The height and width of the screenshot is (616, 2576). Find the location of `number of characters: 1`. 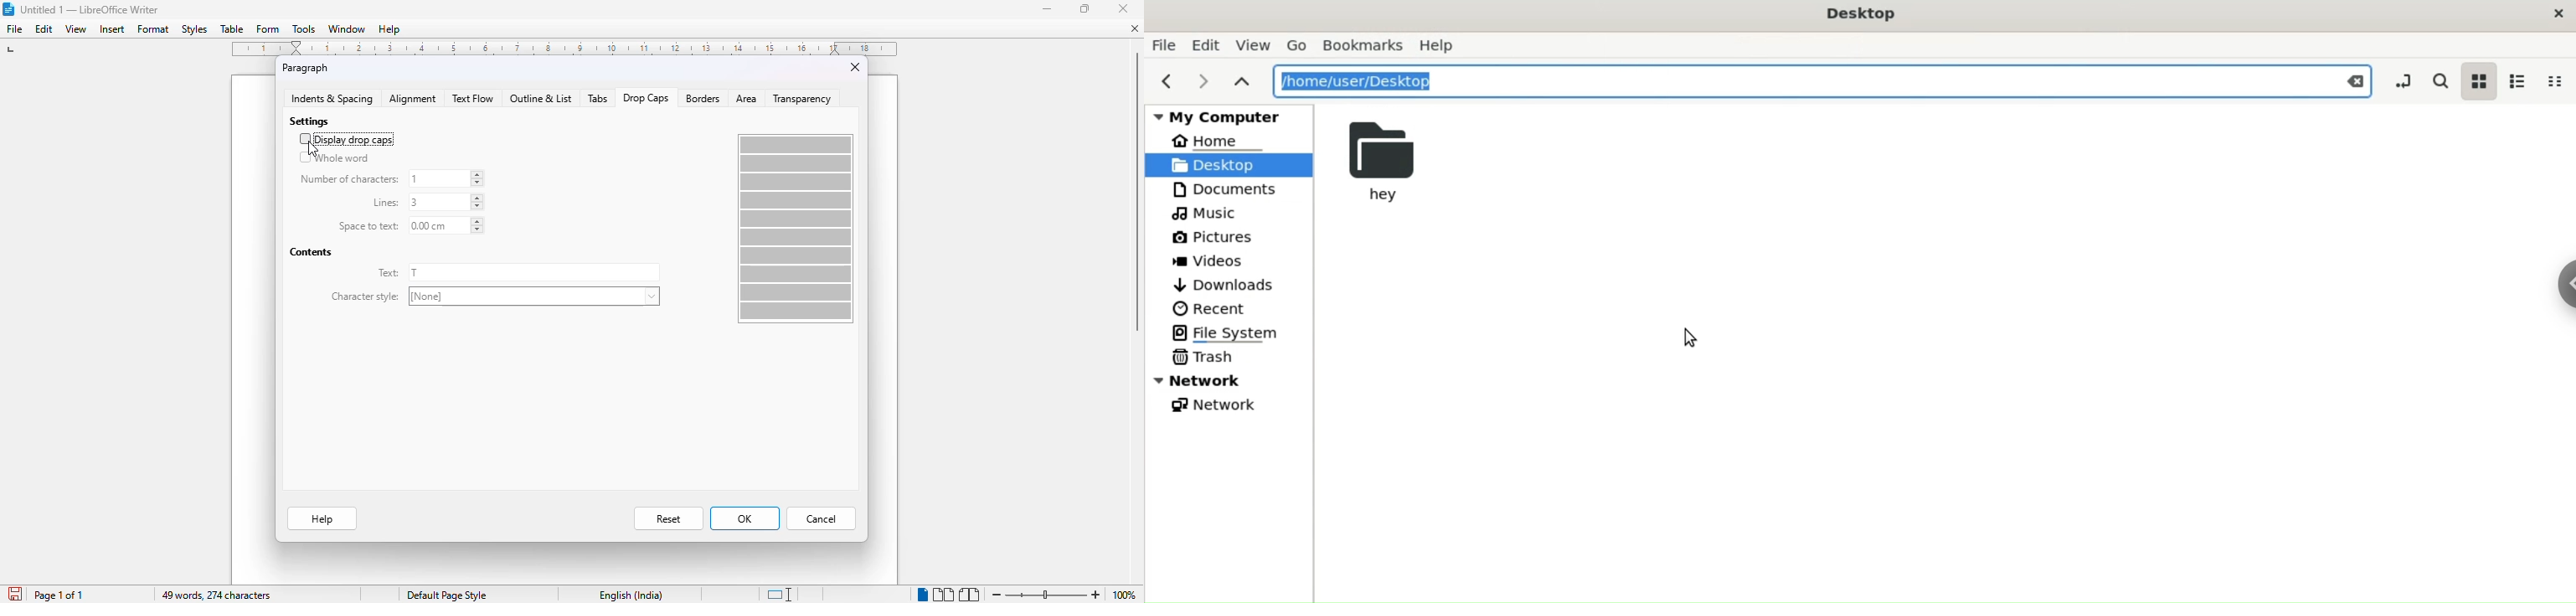

number of characters: 1 is located at coordinates (389, 178).